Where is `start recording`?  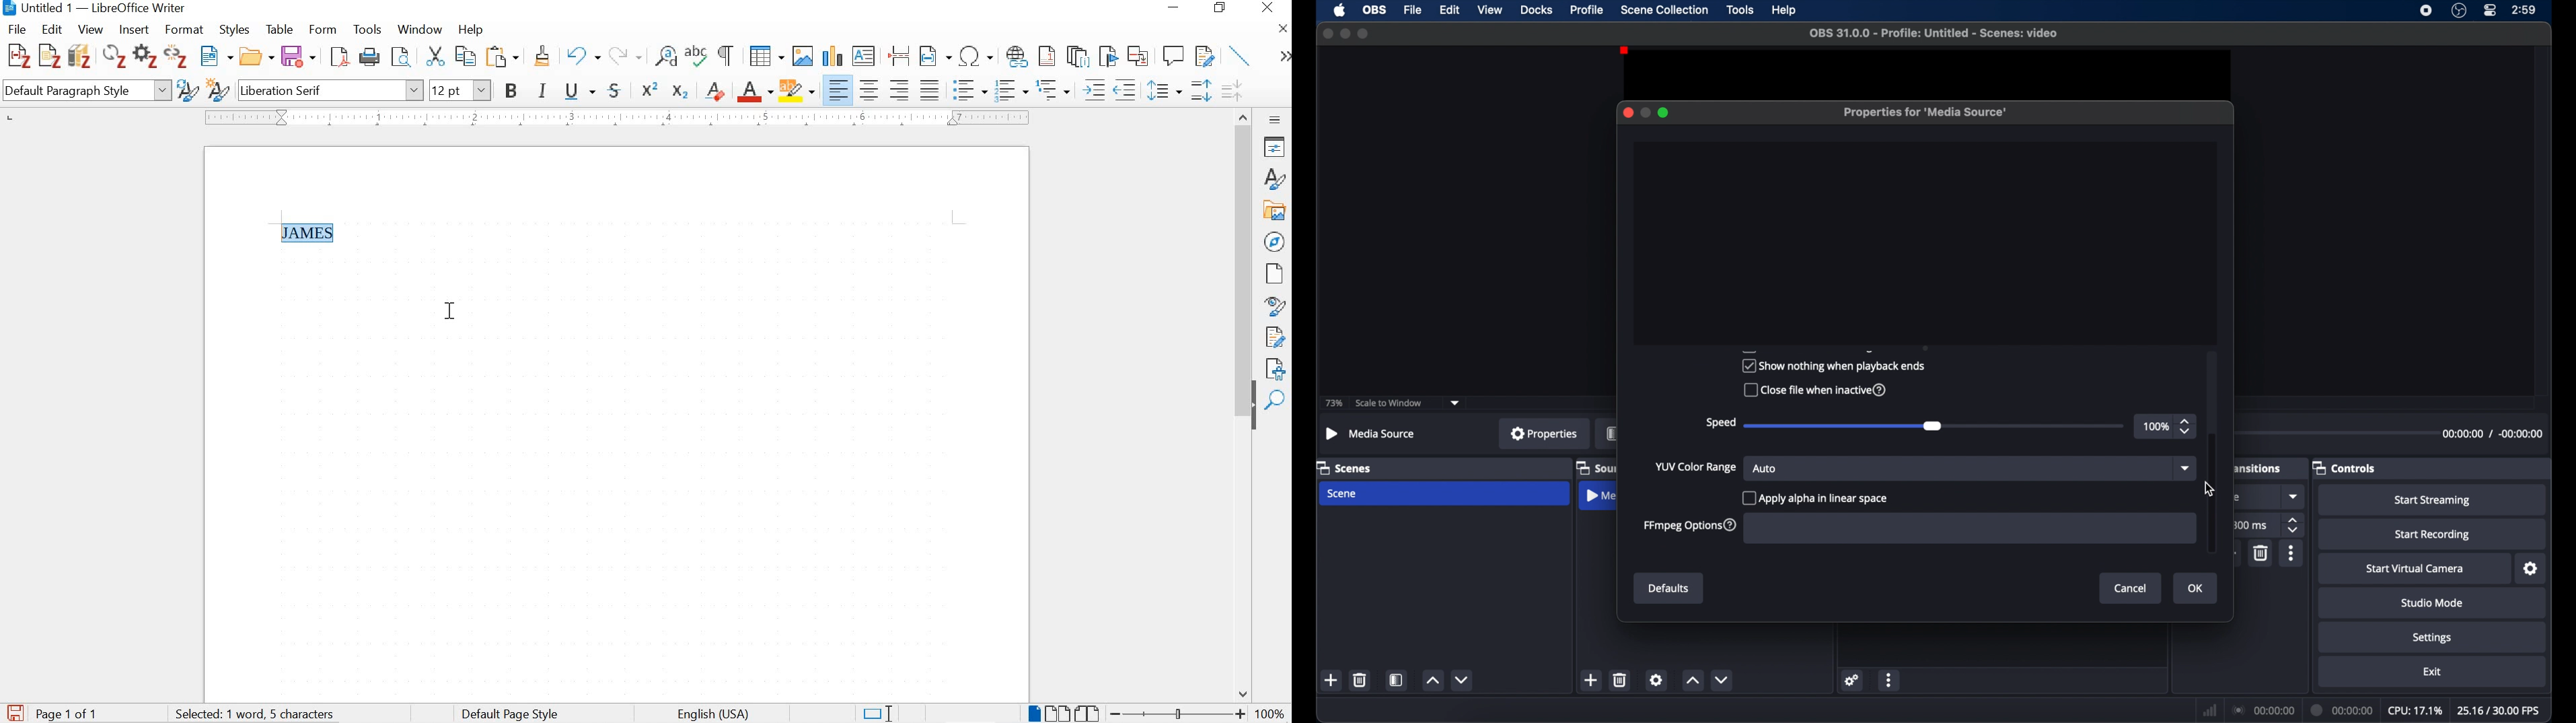 start recording is located at coordinates (2432, 535).